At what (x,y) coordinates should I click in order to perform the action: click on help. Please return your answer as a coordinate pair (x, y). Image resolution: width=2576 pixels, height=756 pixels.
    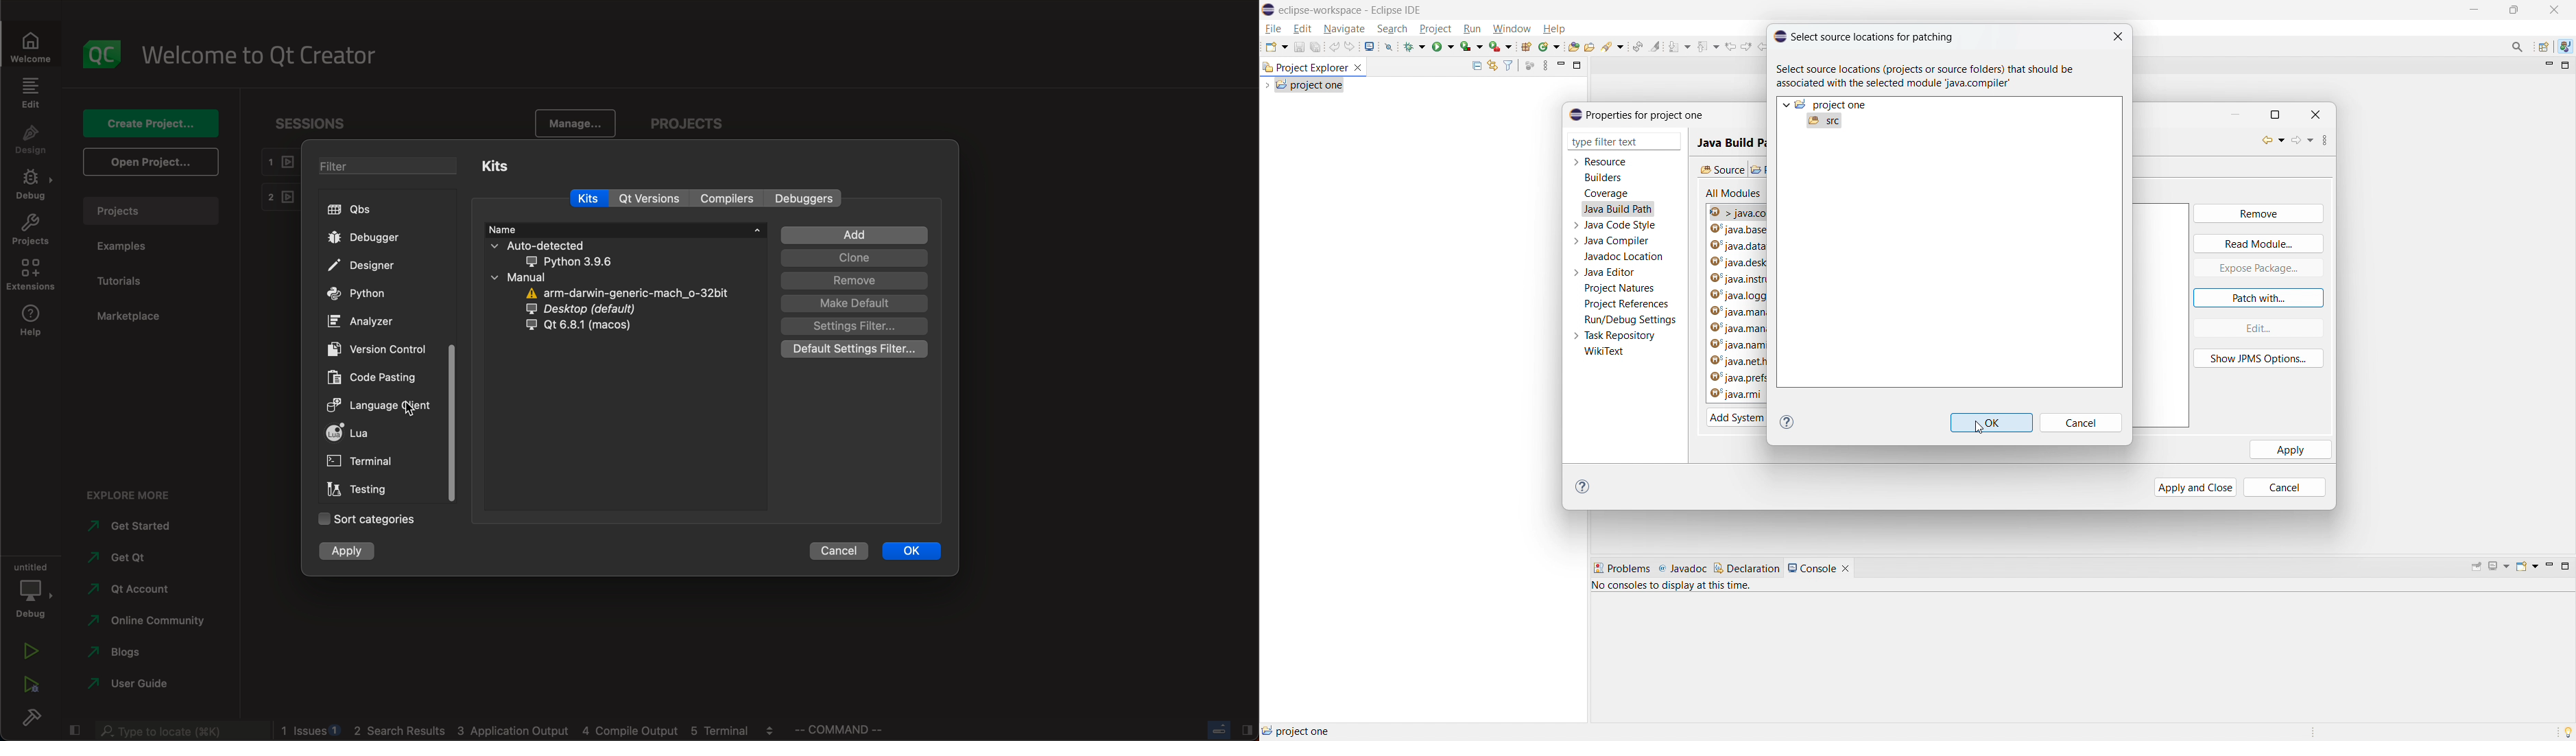
    Looking at the image, I should click on (31, 323).